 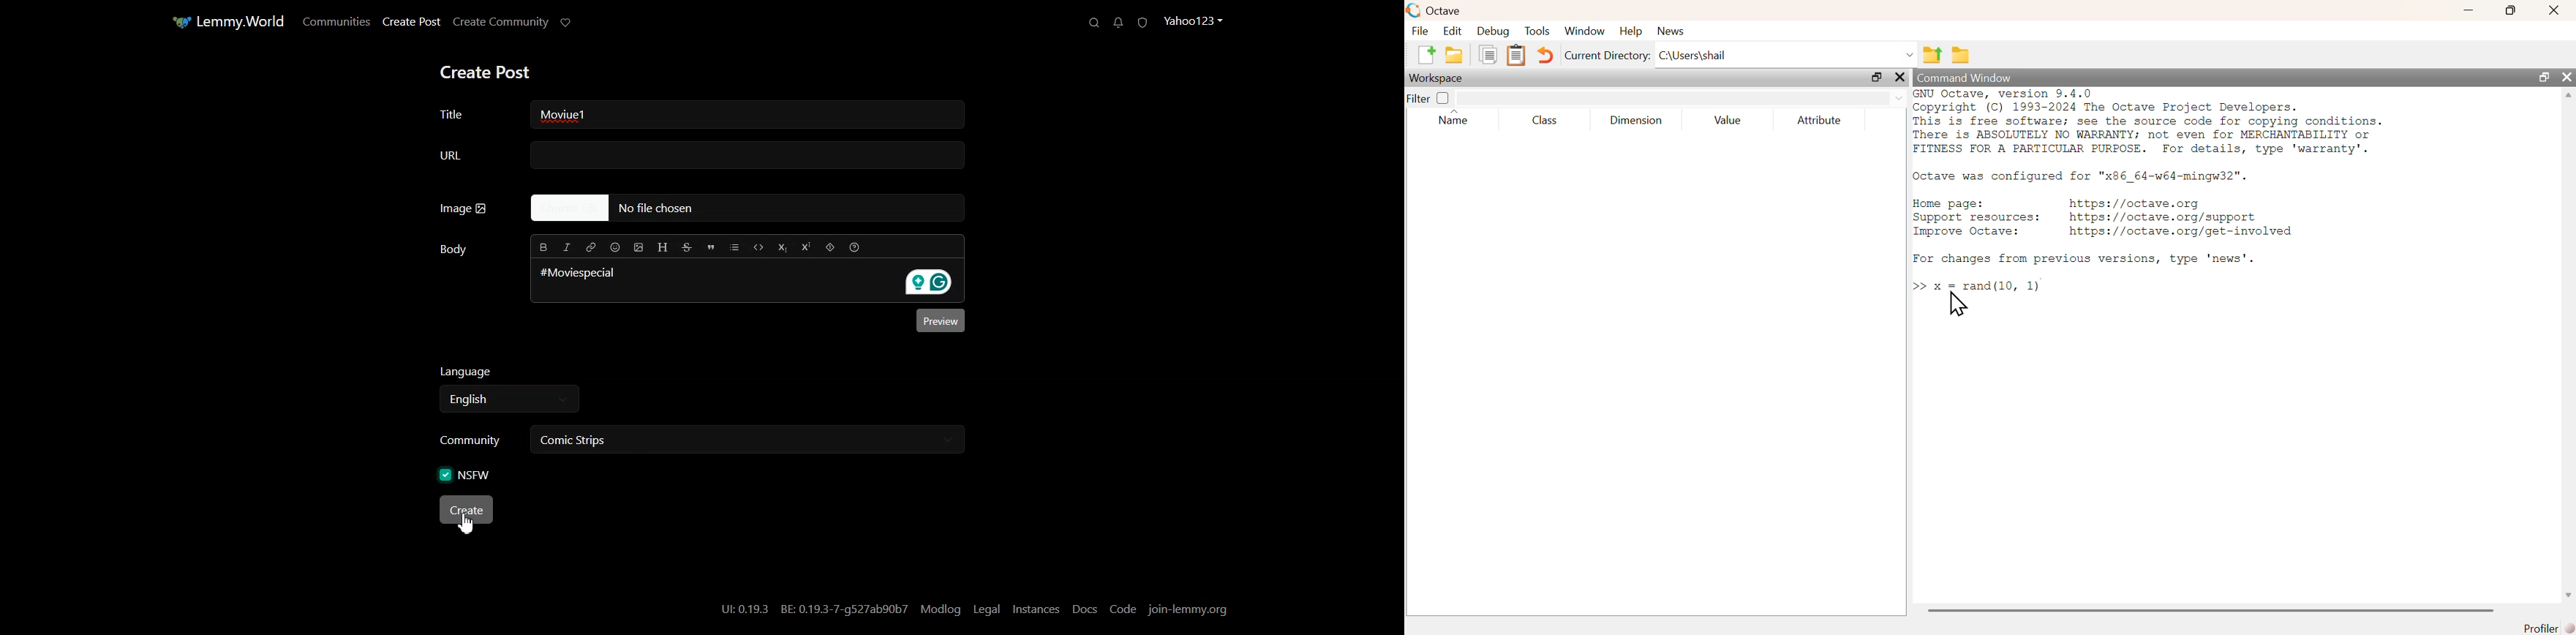 What do you see at coordinates (1586, 31) in the screenshot?
I see `window` at bounding box center [1586, 31].